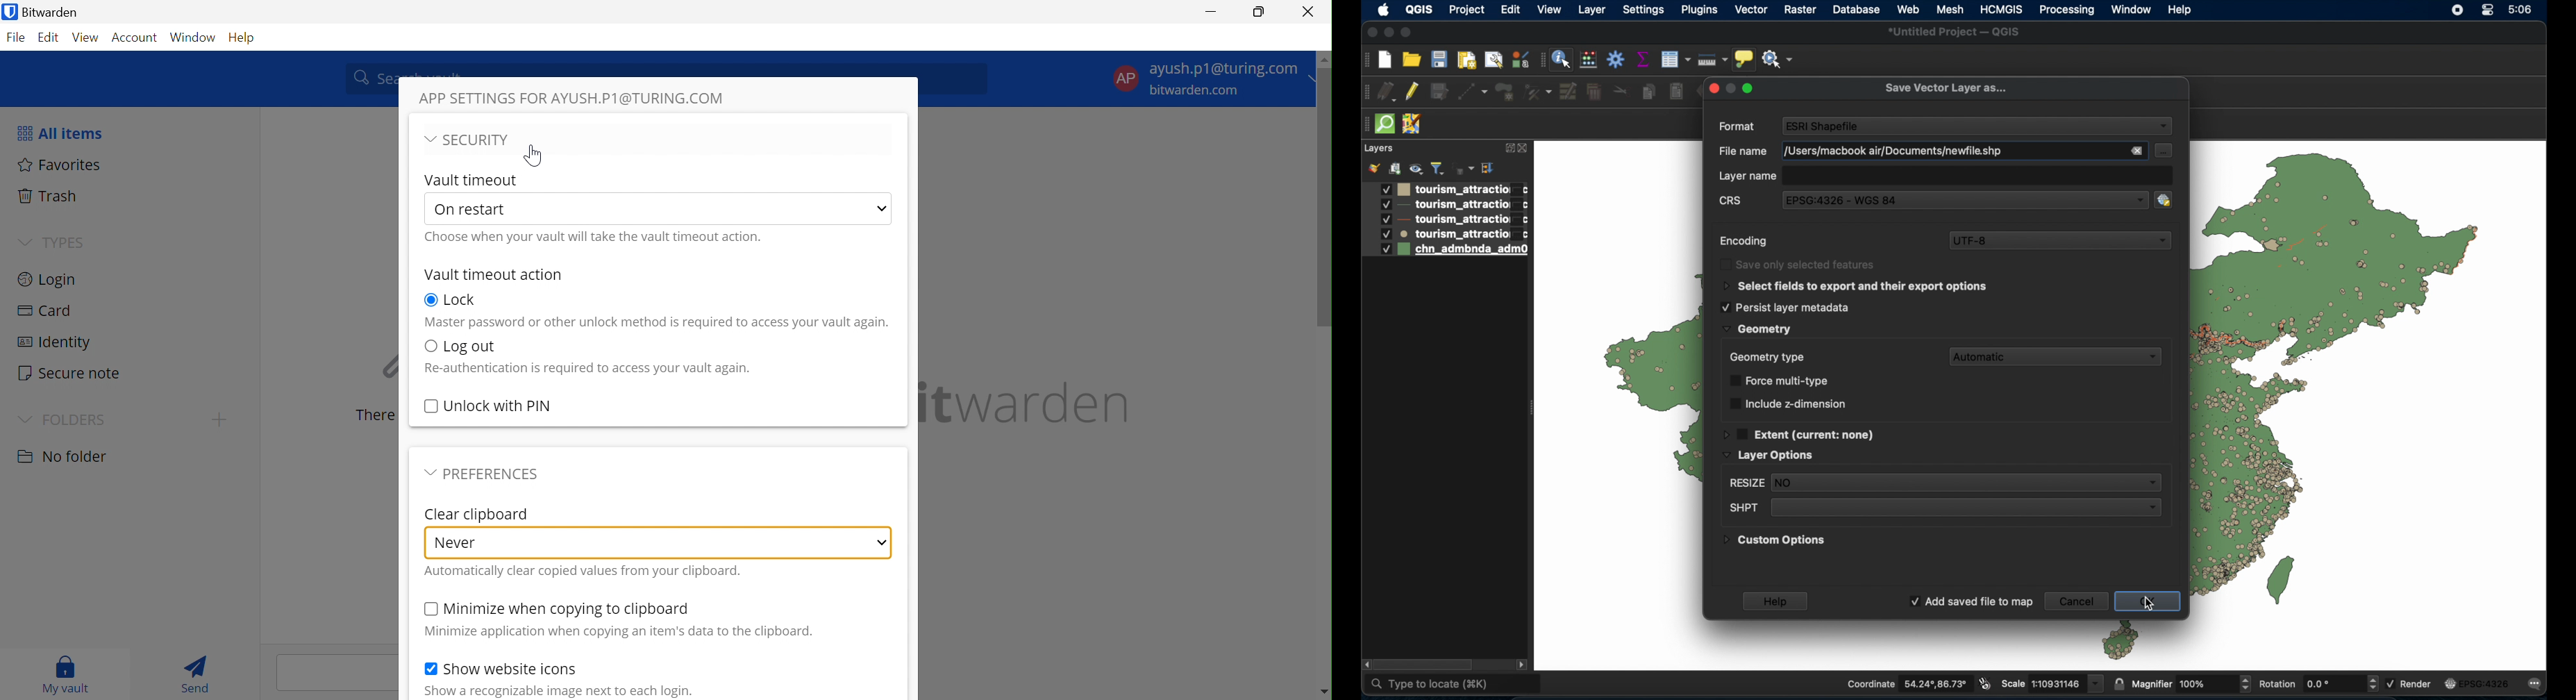 The height and width of the screenshot is (700, 2576). Describe the element at coordinates (1487, 168) in the screenshot. I see `collapse all` at that location.